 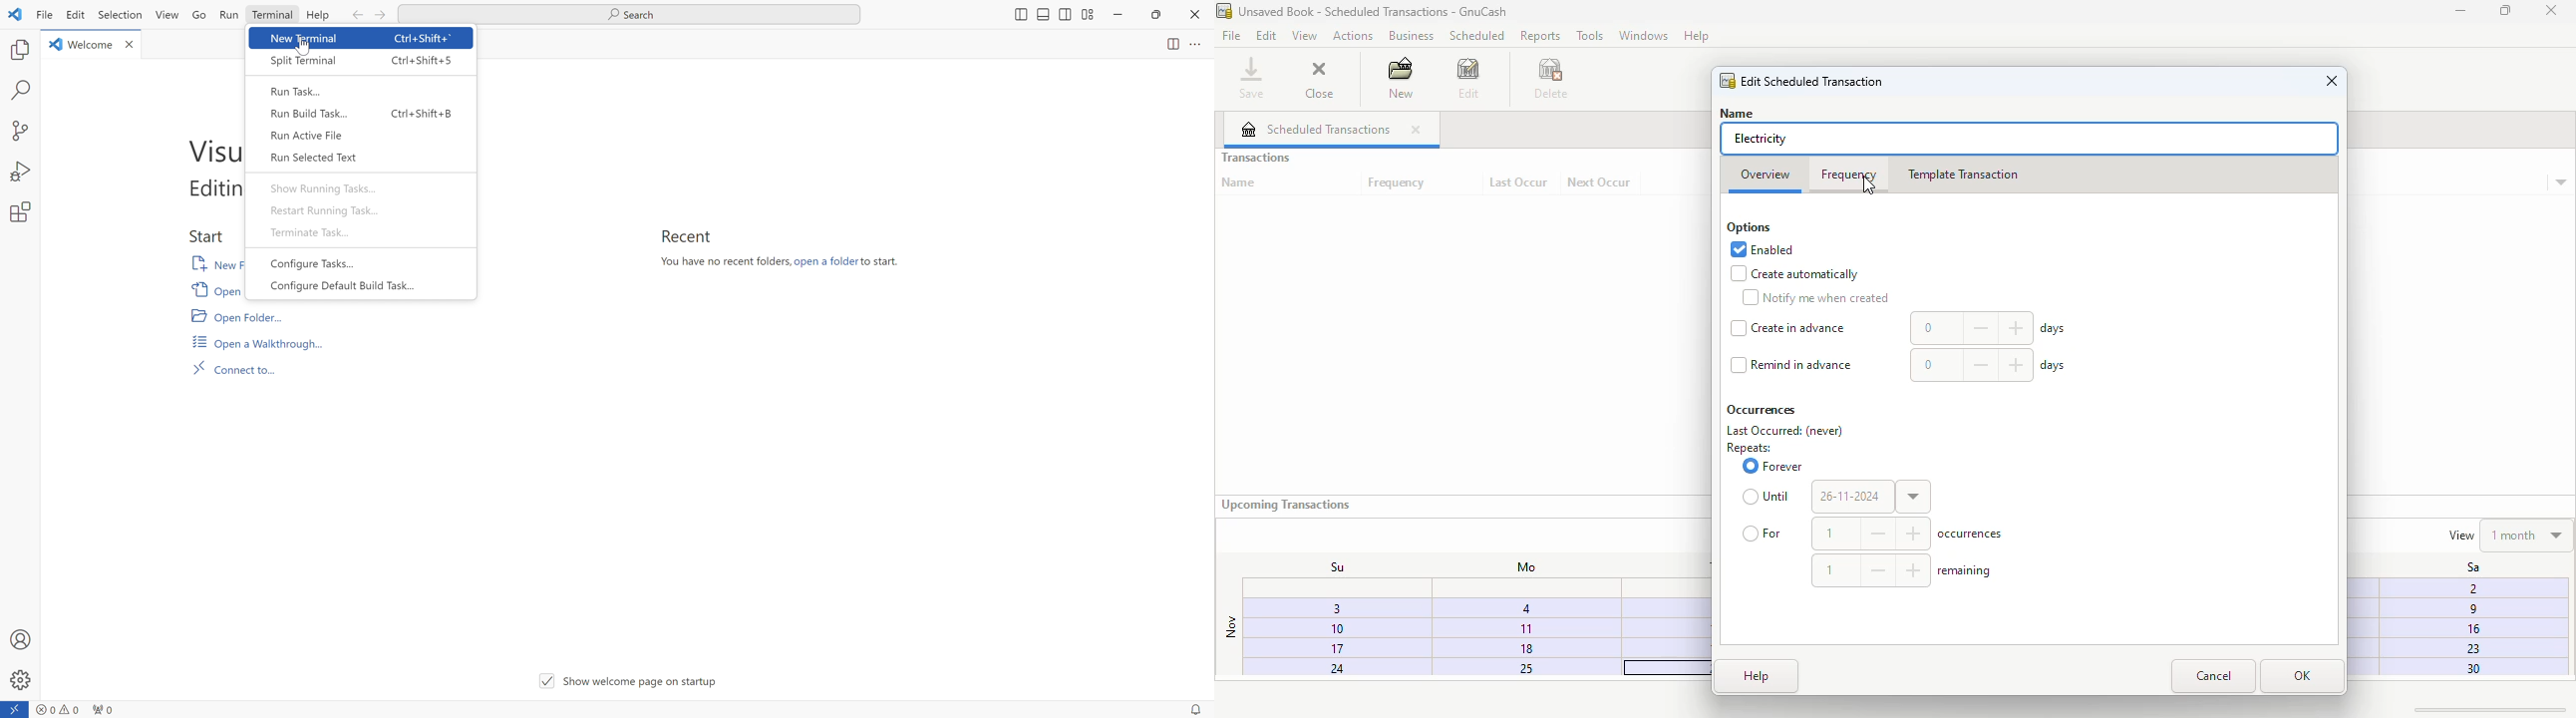 I want to click on file, so click(x=1231, y=35).